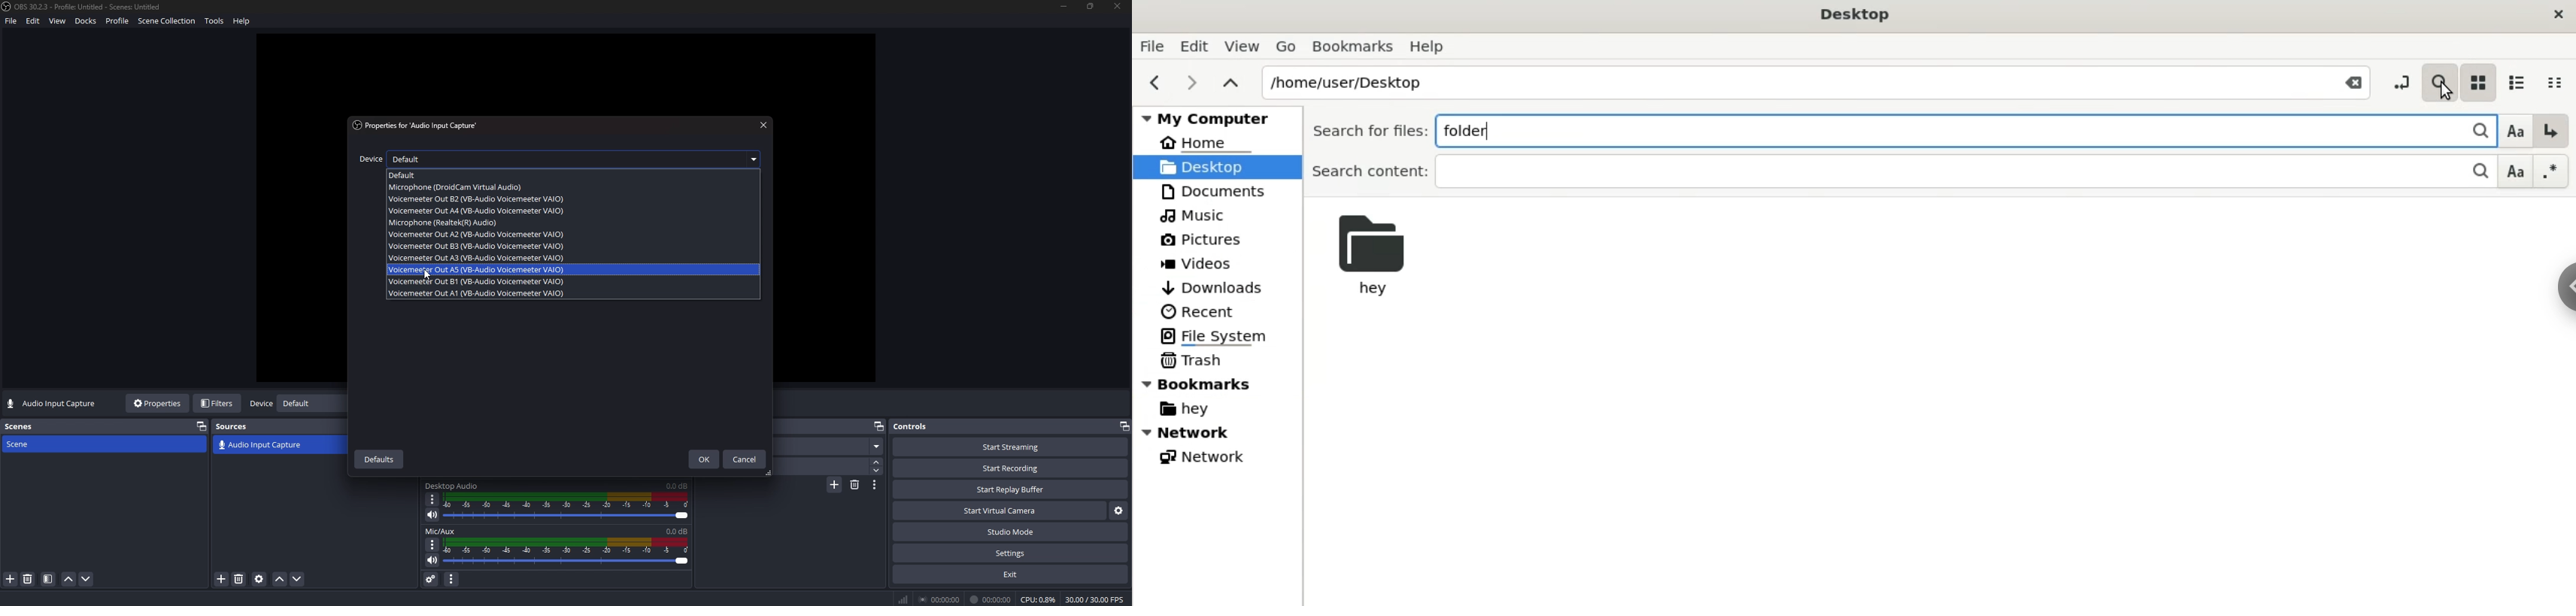 This screenshot has width=2576, height=616. Describe the element at coordinates (855, 484) in the screenshot. I see `remove transition` at that location.